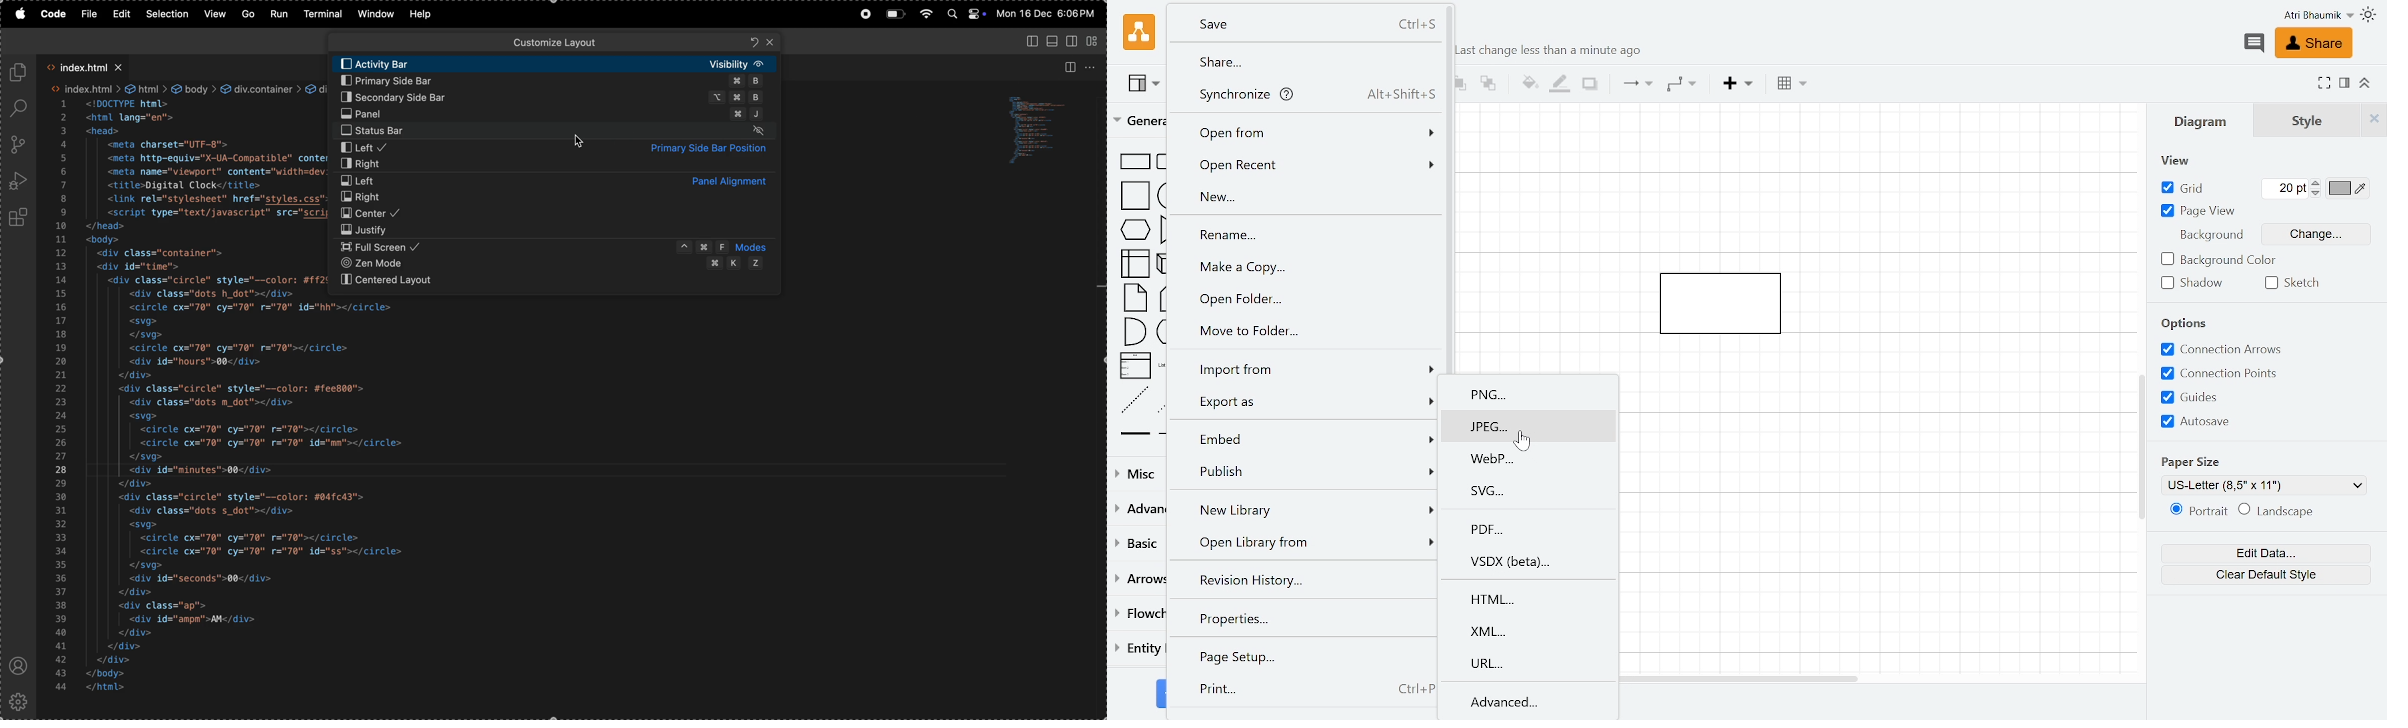  What do you see at coordinates (2299, 120) in the screenshot?
I see `Style` at bounding box center [2299, 120].